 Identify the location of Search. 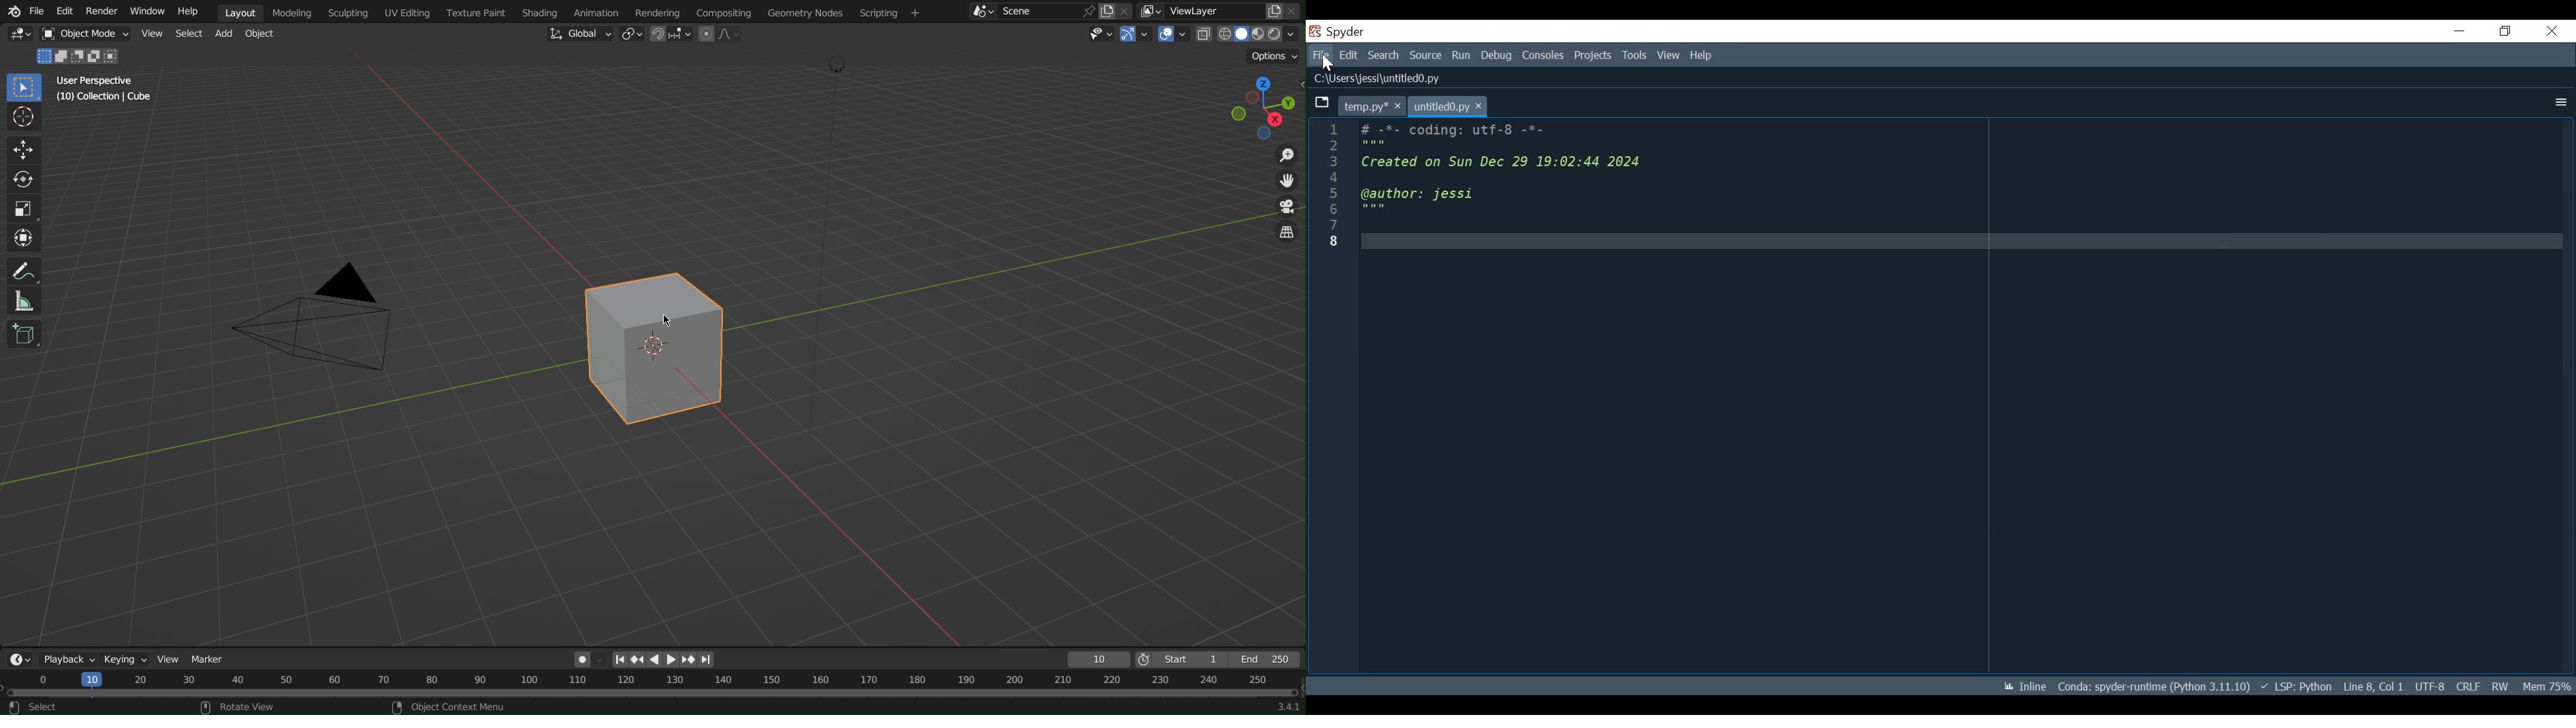
(1383, 55).